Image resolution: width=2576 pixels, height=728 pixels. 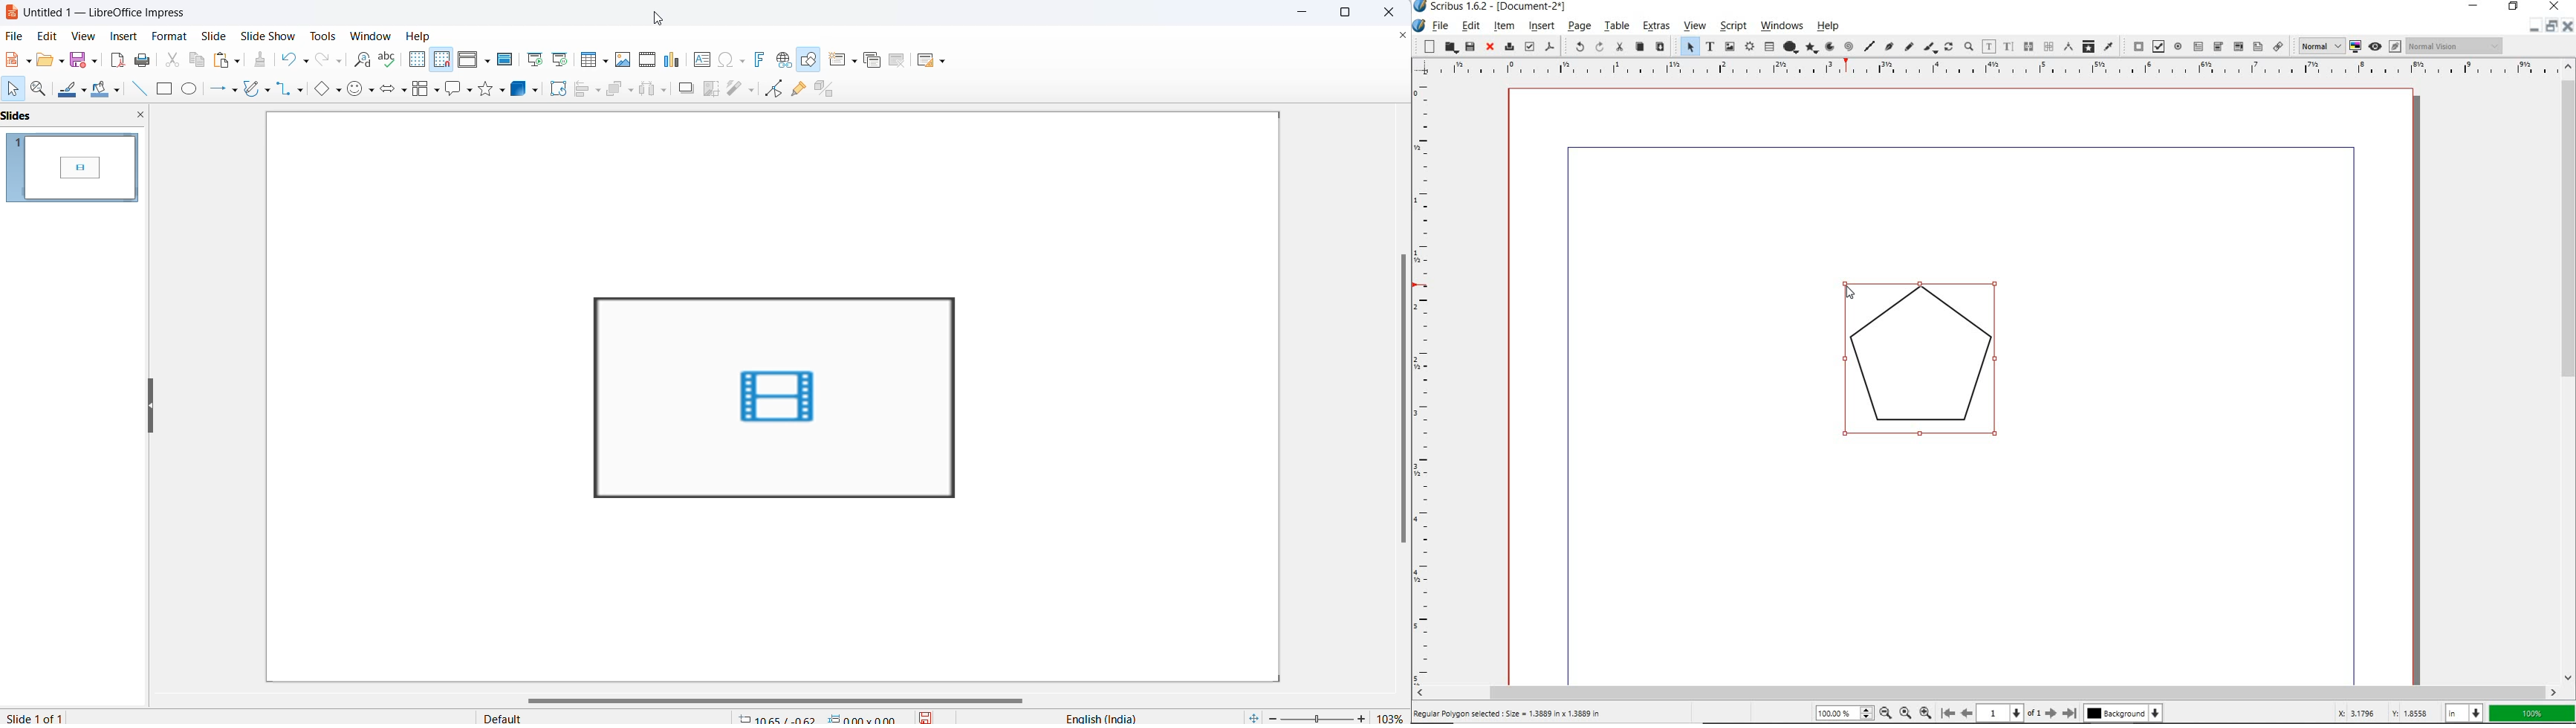 What do you see at coordinates (1621, 48) in the screenshot?
I see `cut` at bounding box center [1621, 48].